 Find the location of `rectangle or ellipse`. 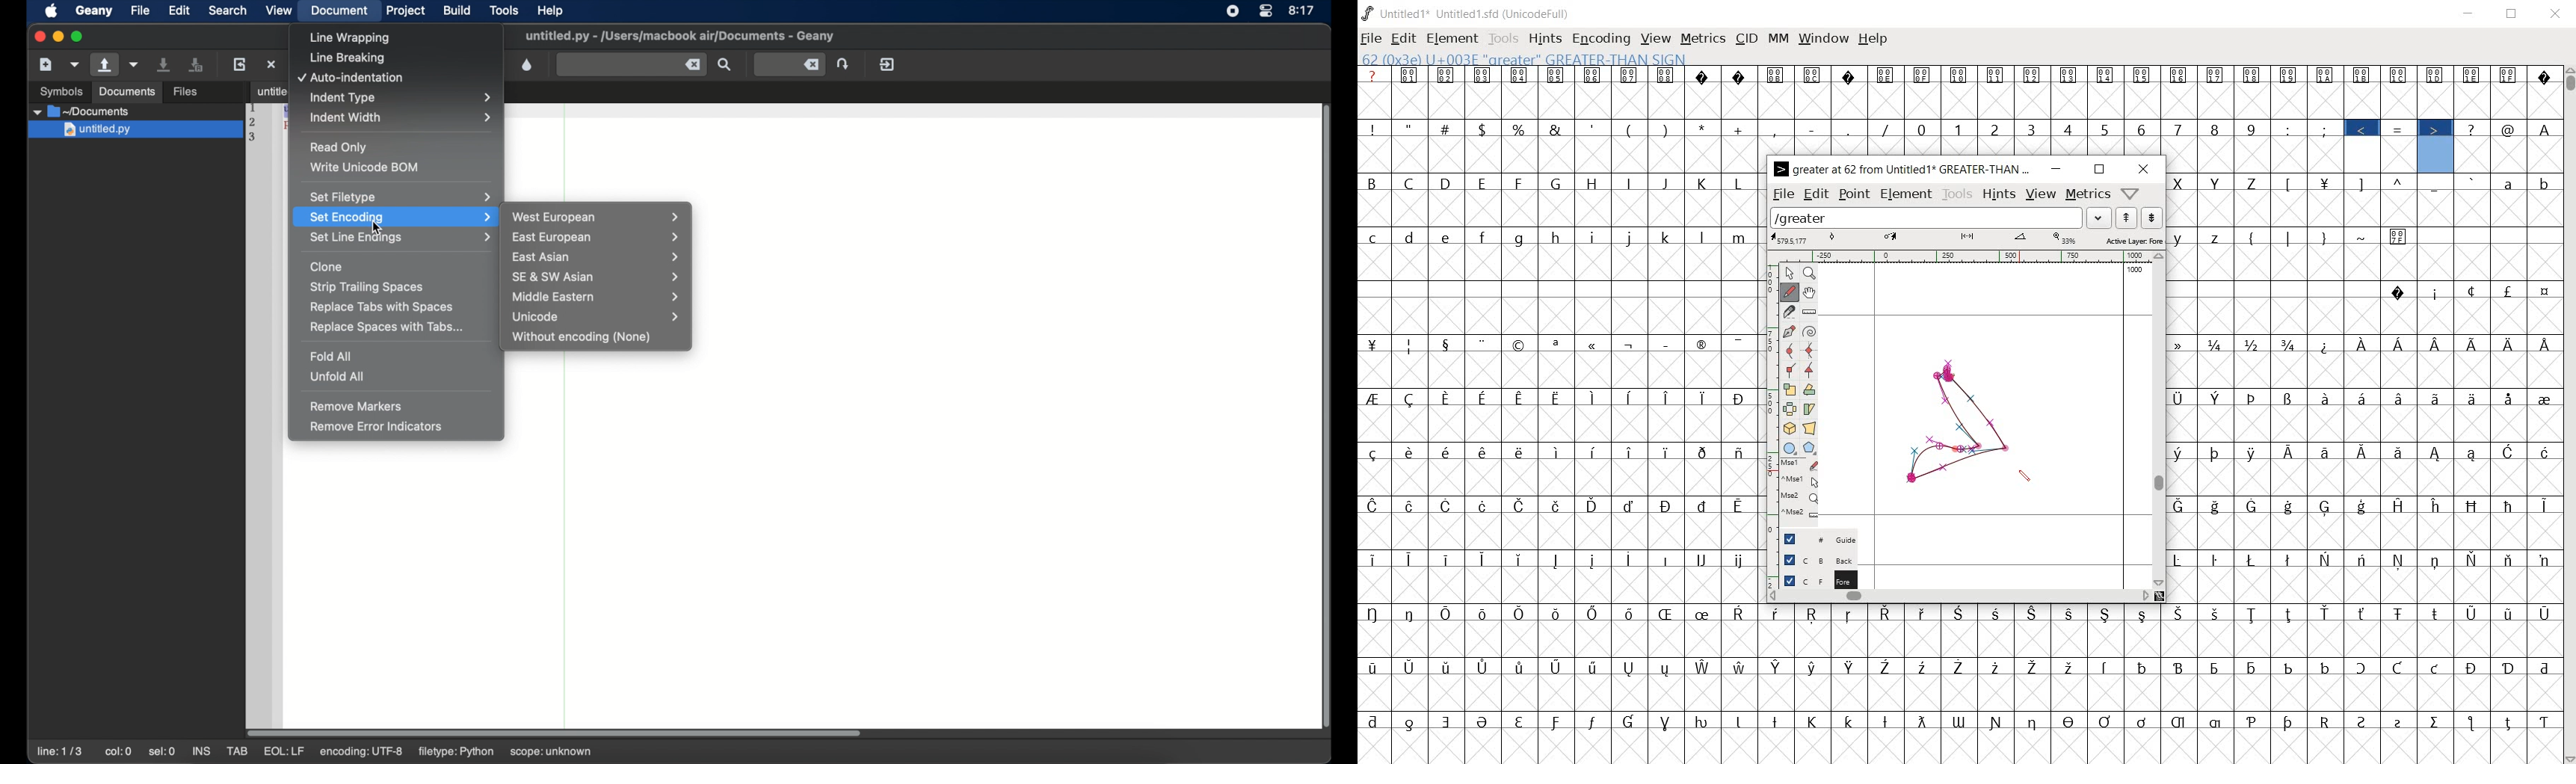

rectangle or ellipse is located at coordinates (1788, 447).